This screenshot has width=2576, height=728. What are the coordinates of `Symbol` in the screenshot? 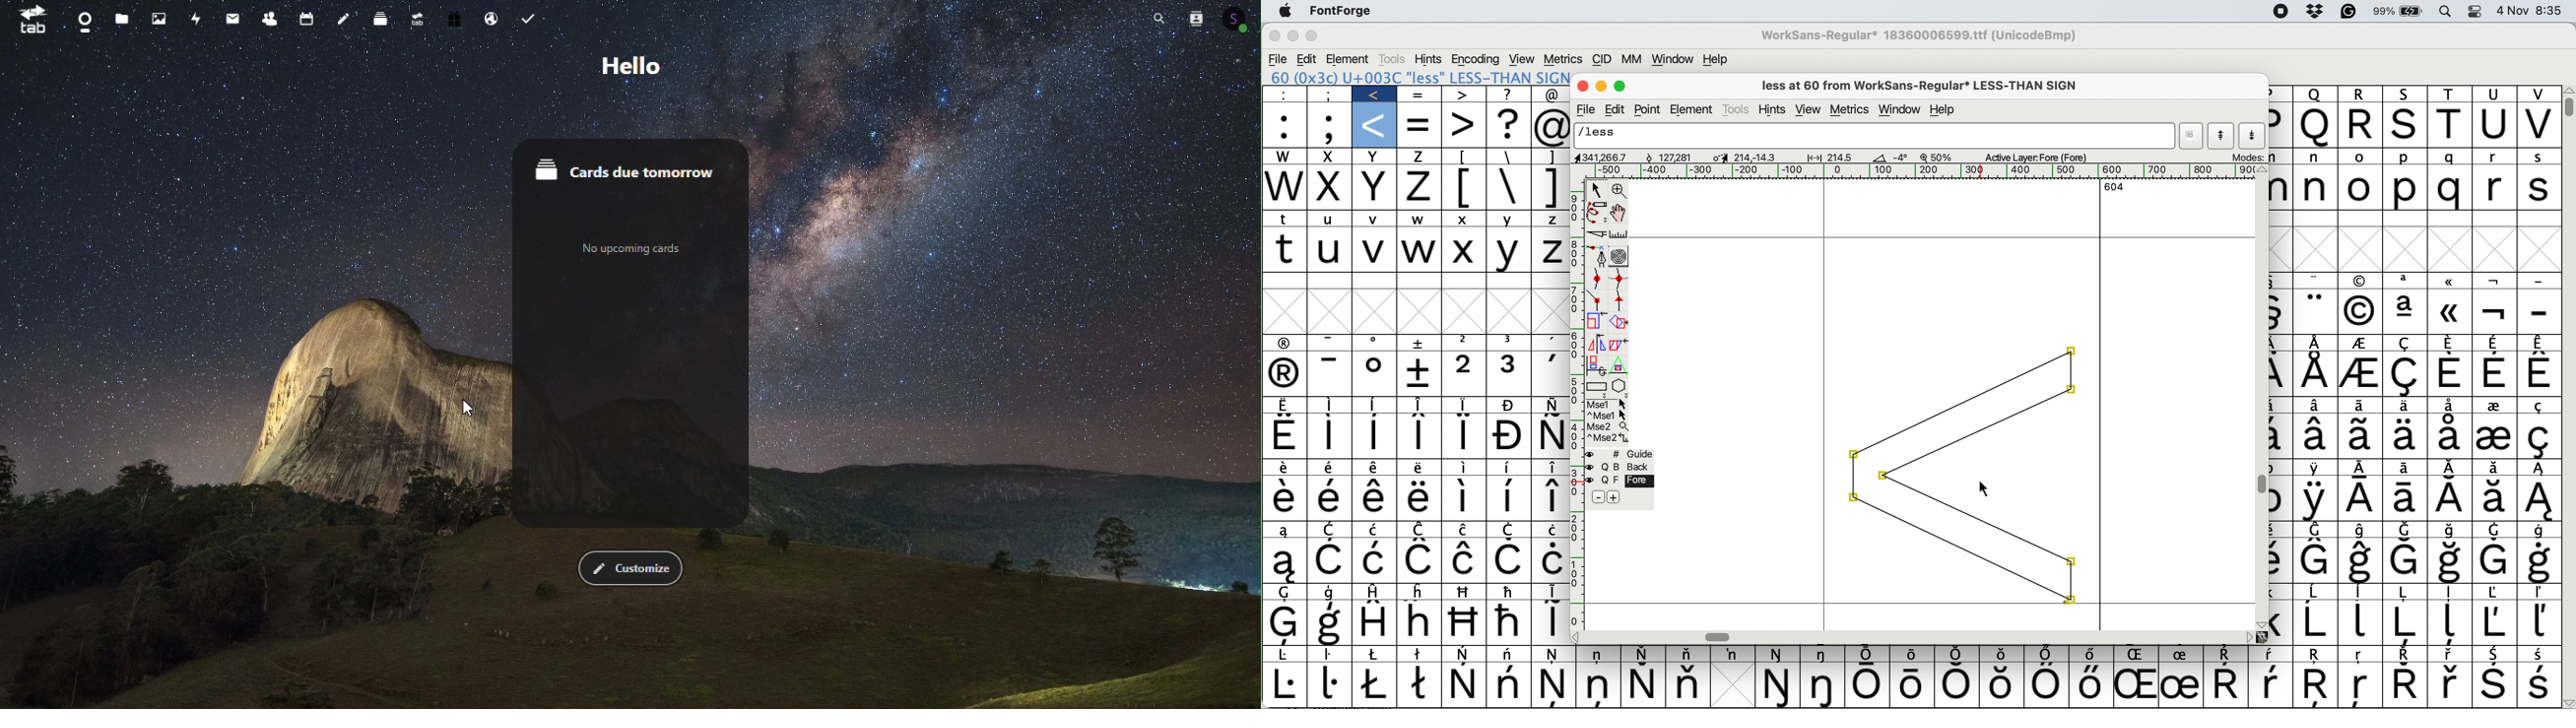 It's located at (2317, 280).